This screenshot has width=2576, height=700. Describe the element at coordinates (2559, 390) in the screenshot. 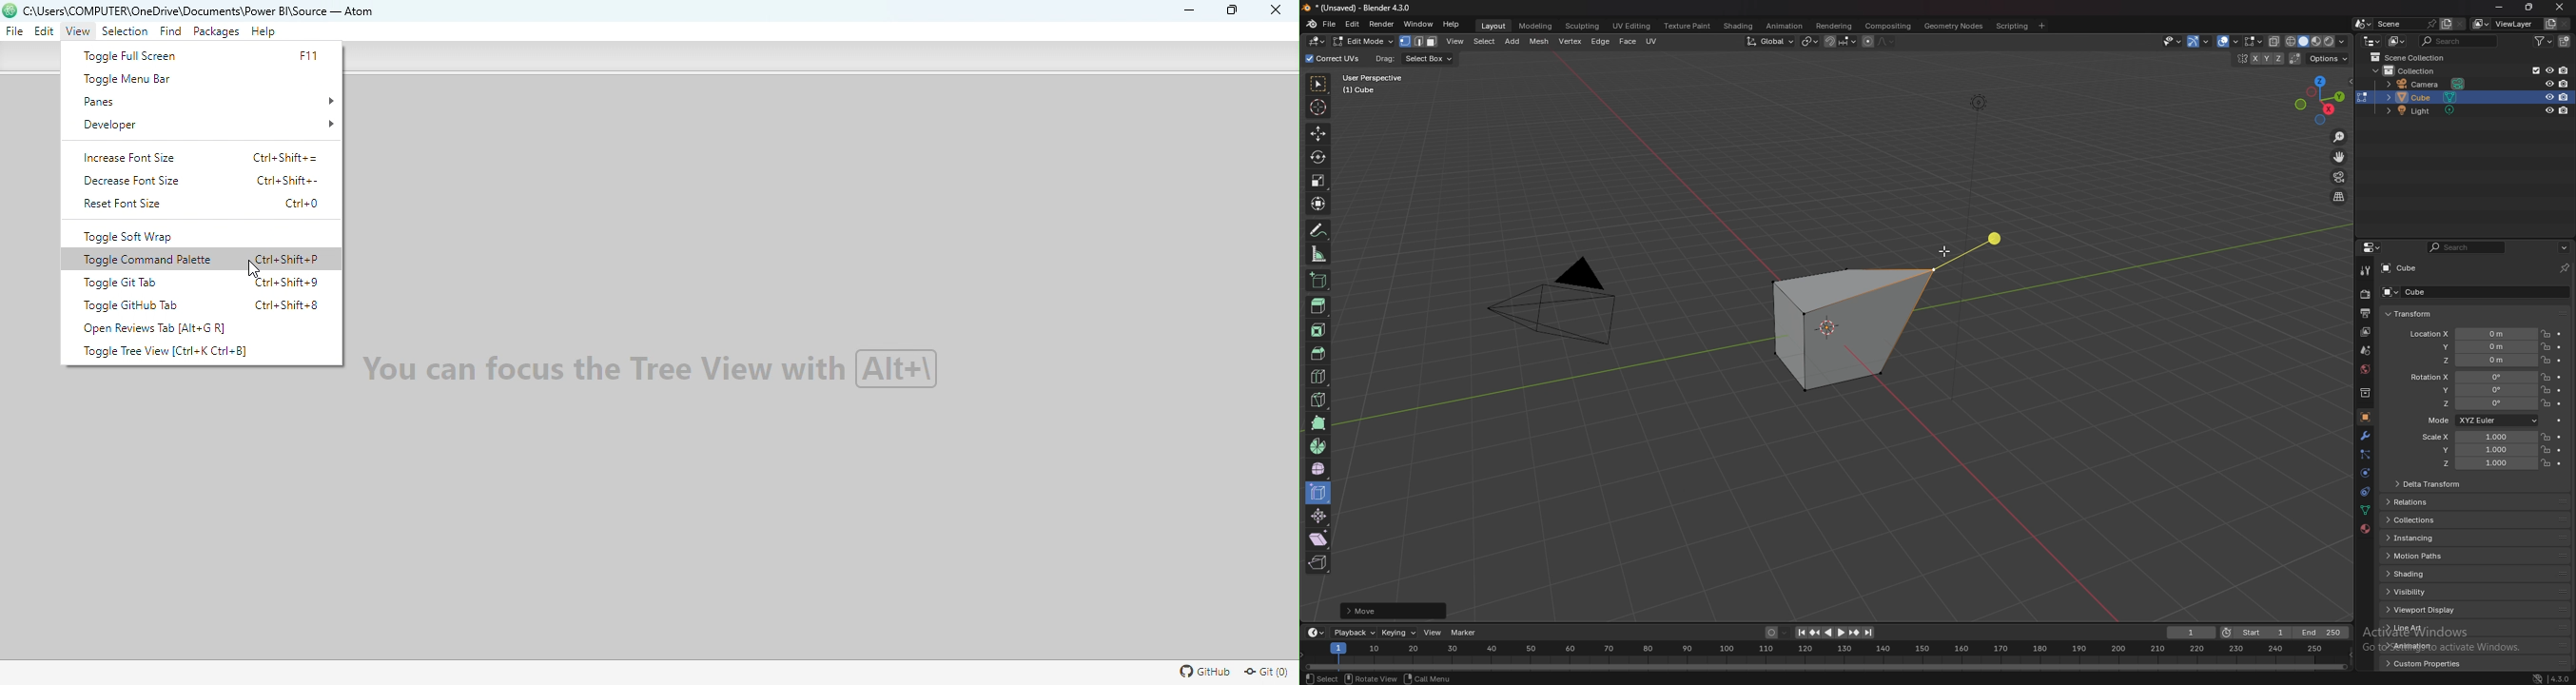

I see `animate property` at that location.